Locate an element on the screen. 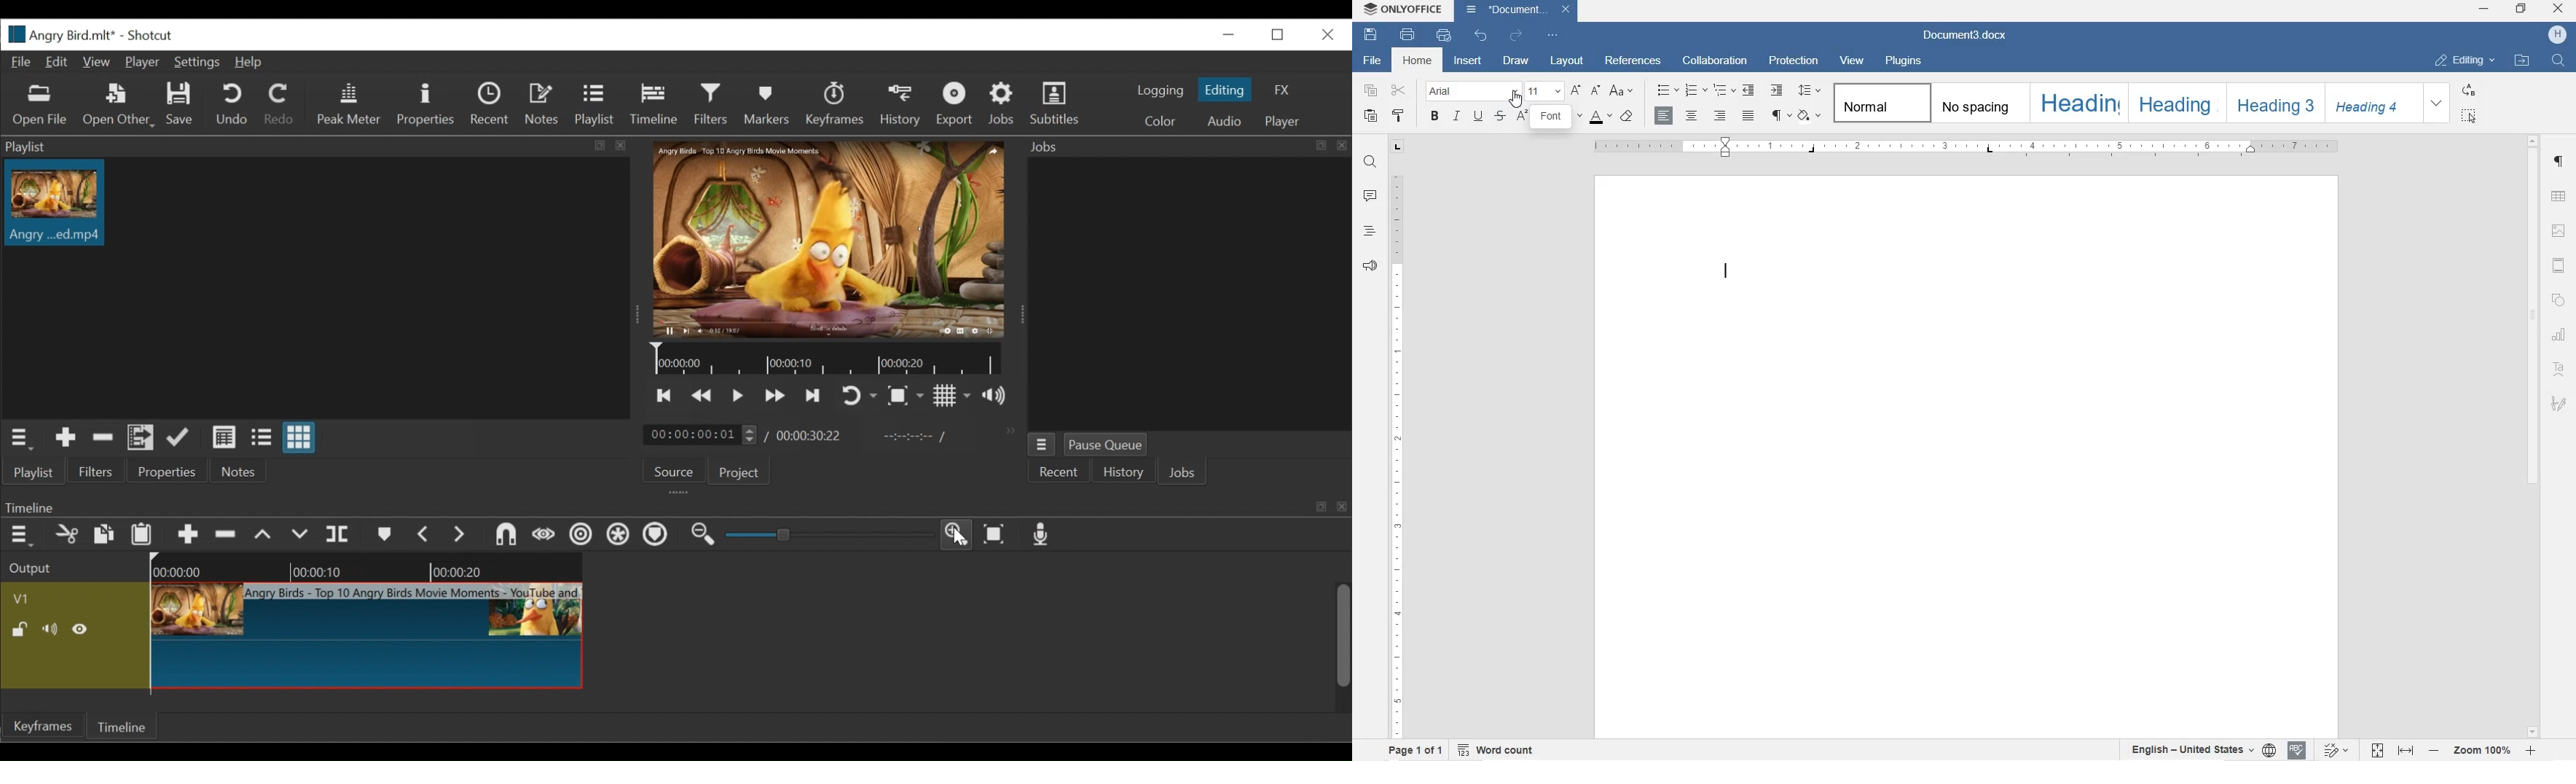 This screenshot has height=784, width=2576. Copy is located at coordinates (103, 533).